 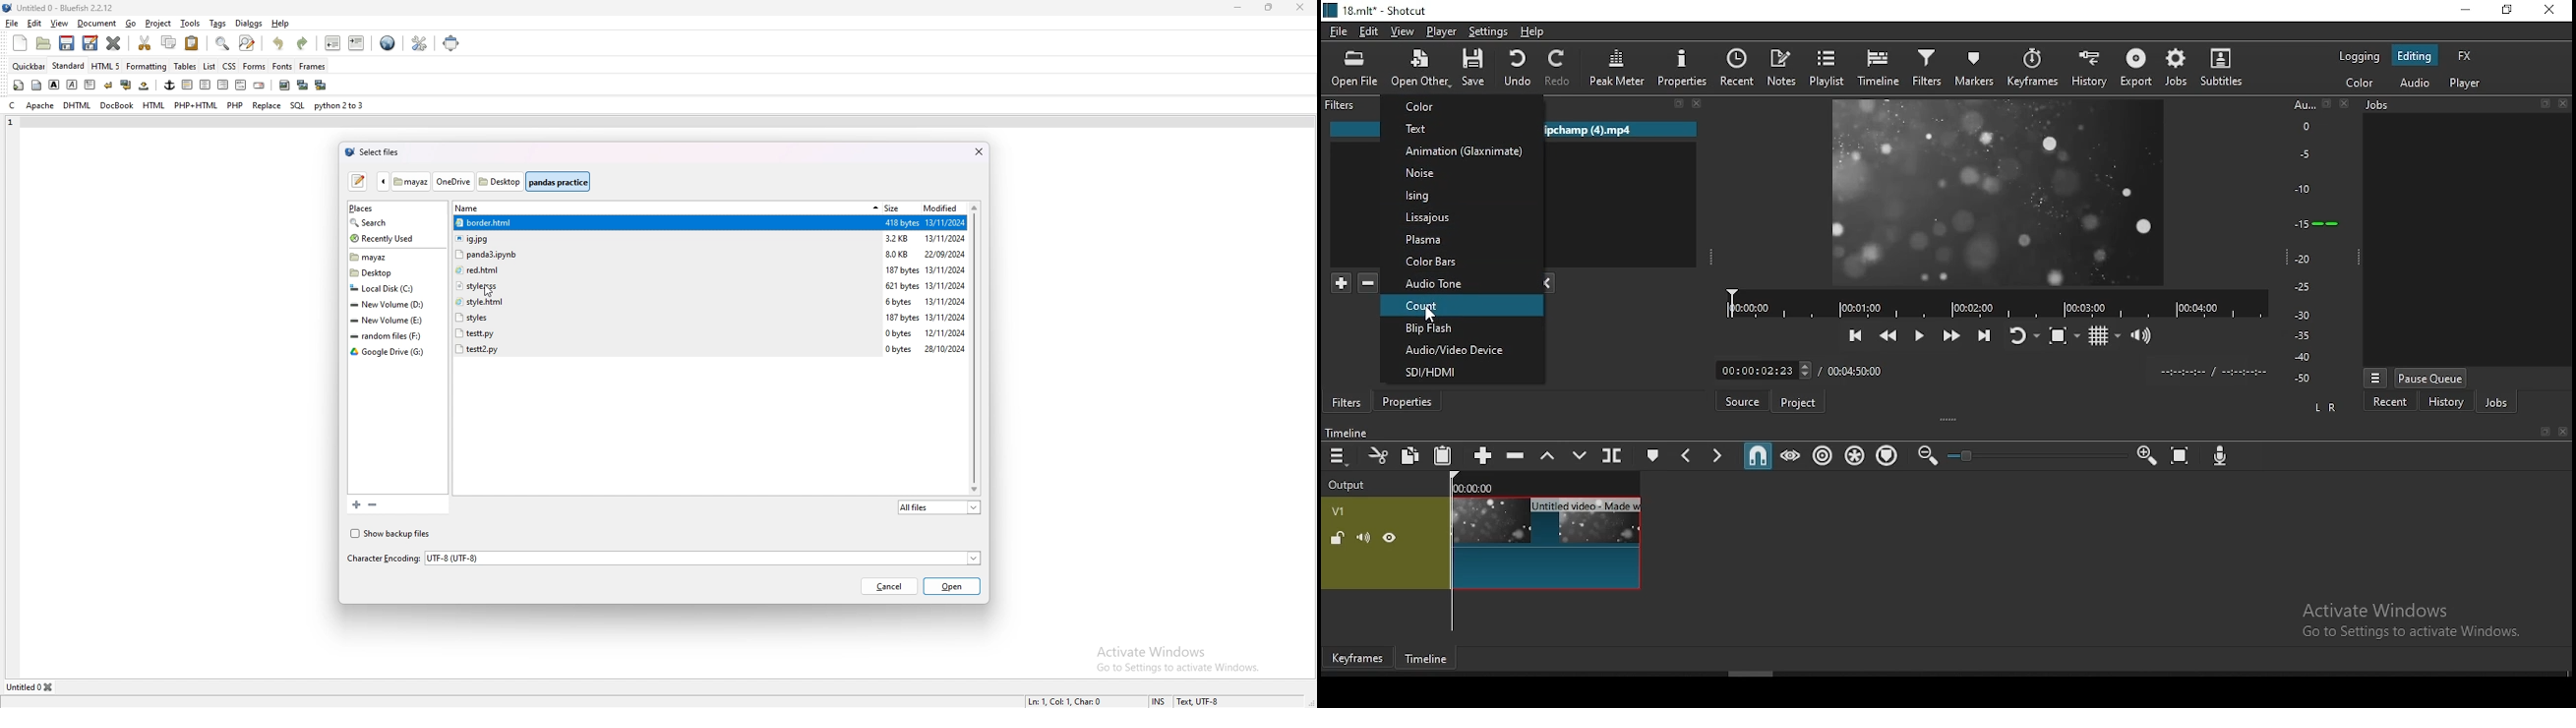 What do you see at coordinates (979, 153) in the screenshot?
I see `close` at bounding box center [979, 153].